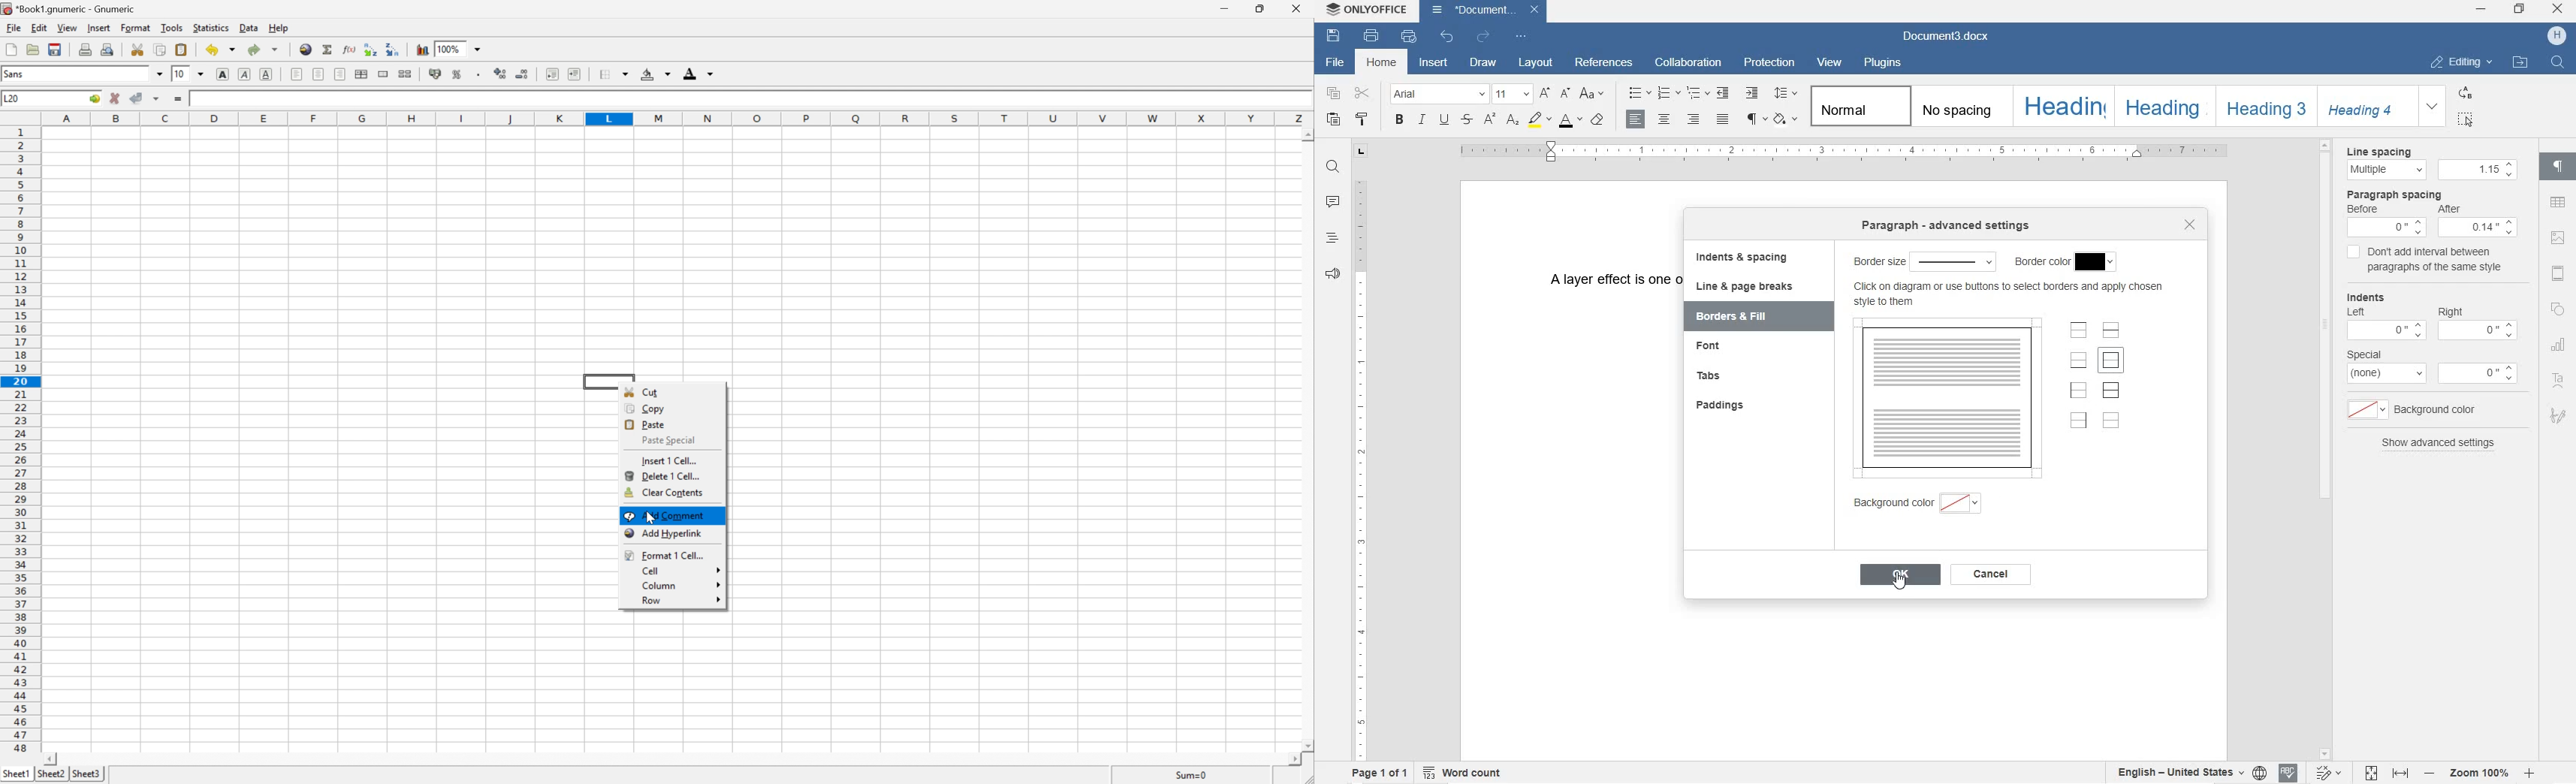 This screenshot has height=784, width=2576. I want to click on TEXT WRITTEN BY USER, so click(1612, 288).